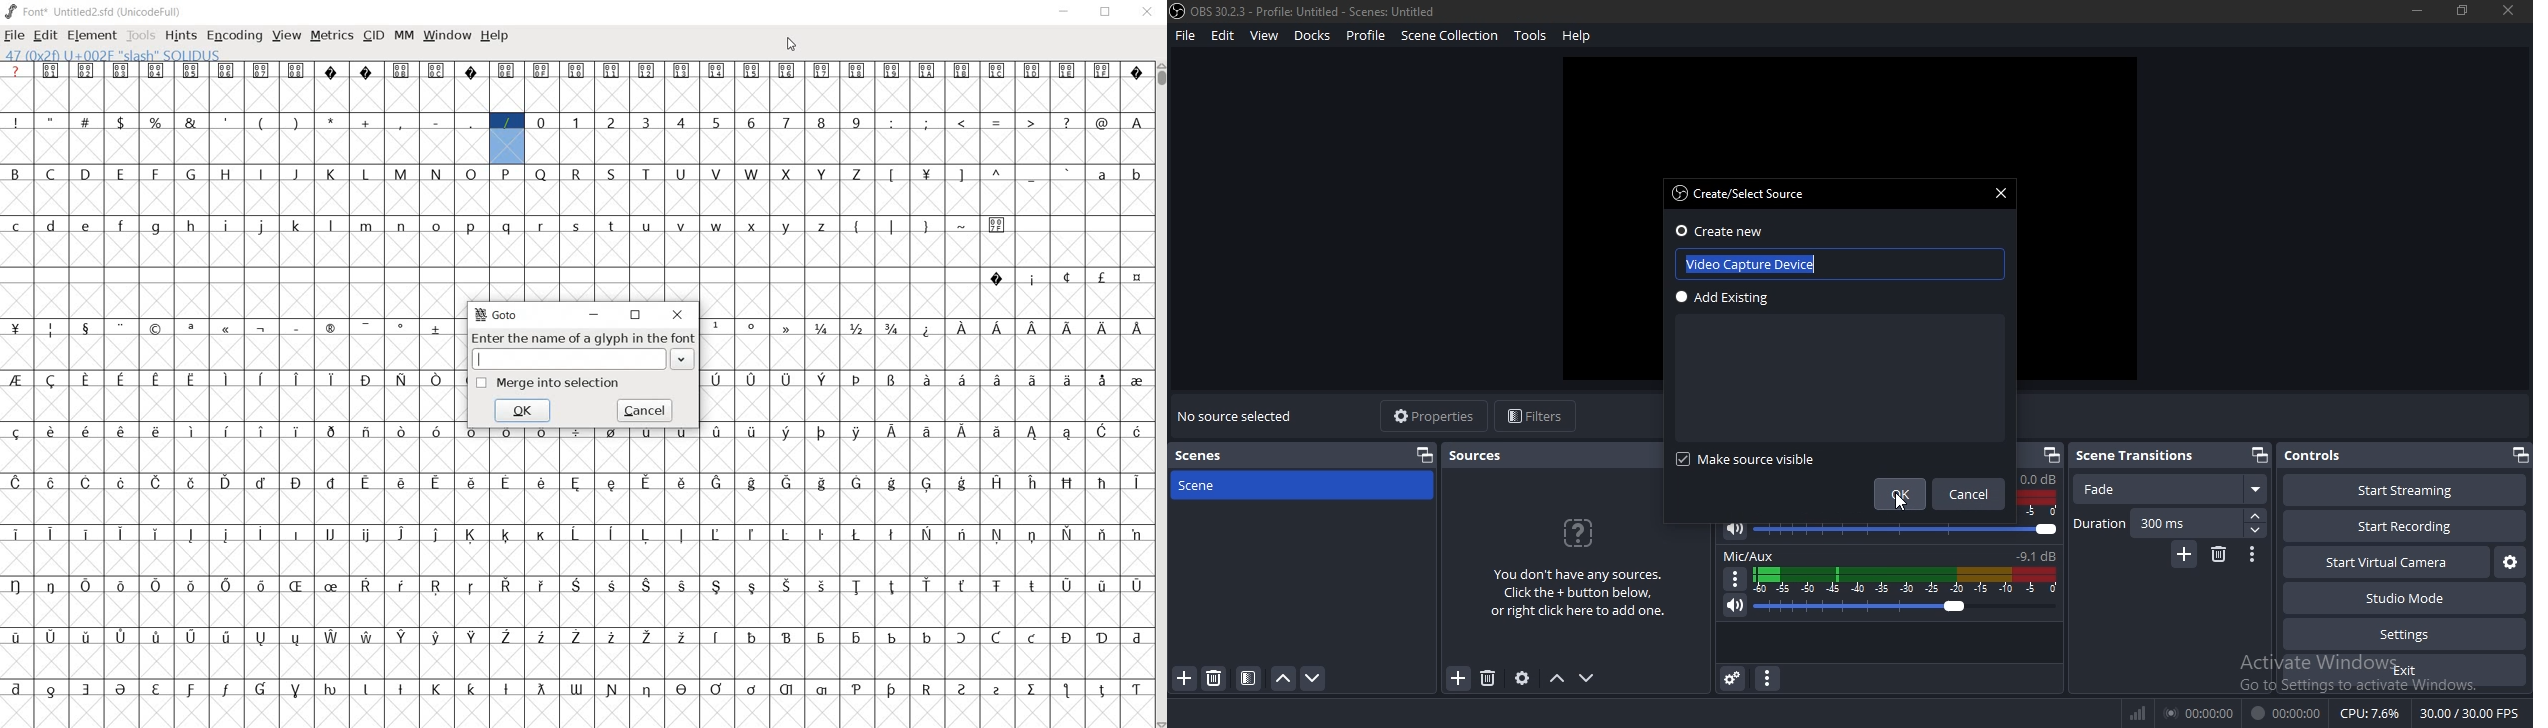 This screenshot has width=2548, height=728. I want to click on glyph, so click(330, 72).